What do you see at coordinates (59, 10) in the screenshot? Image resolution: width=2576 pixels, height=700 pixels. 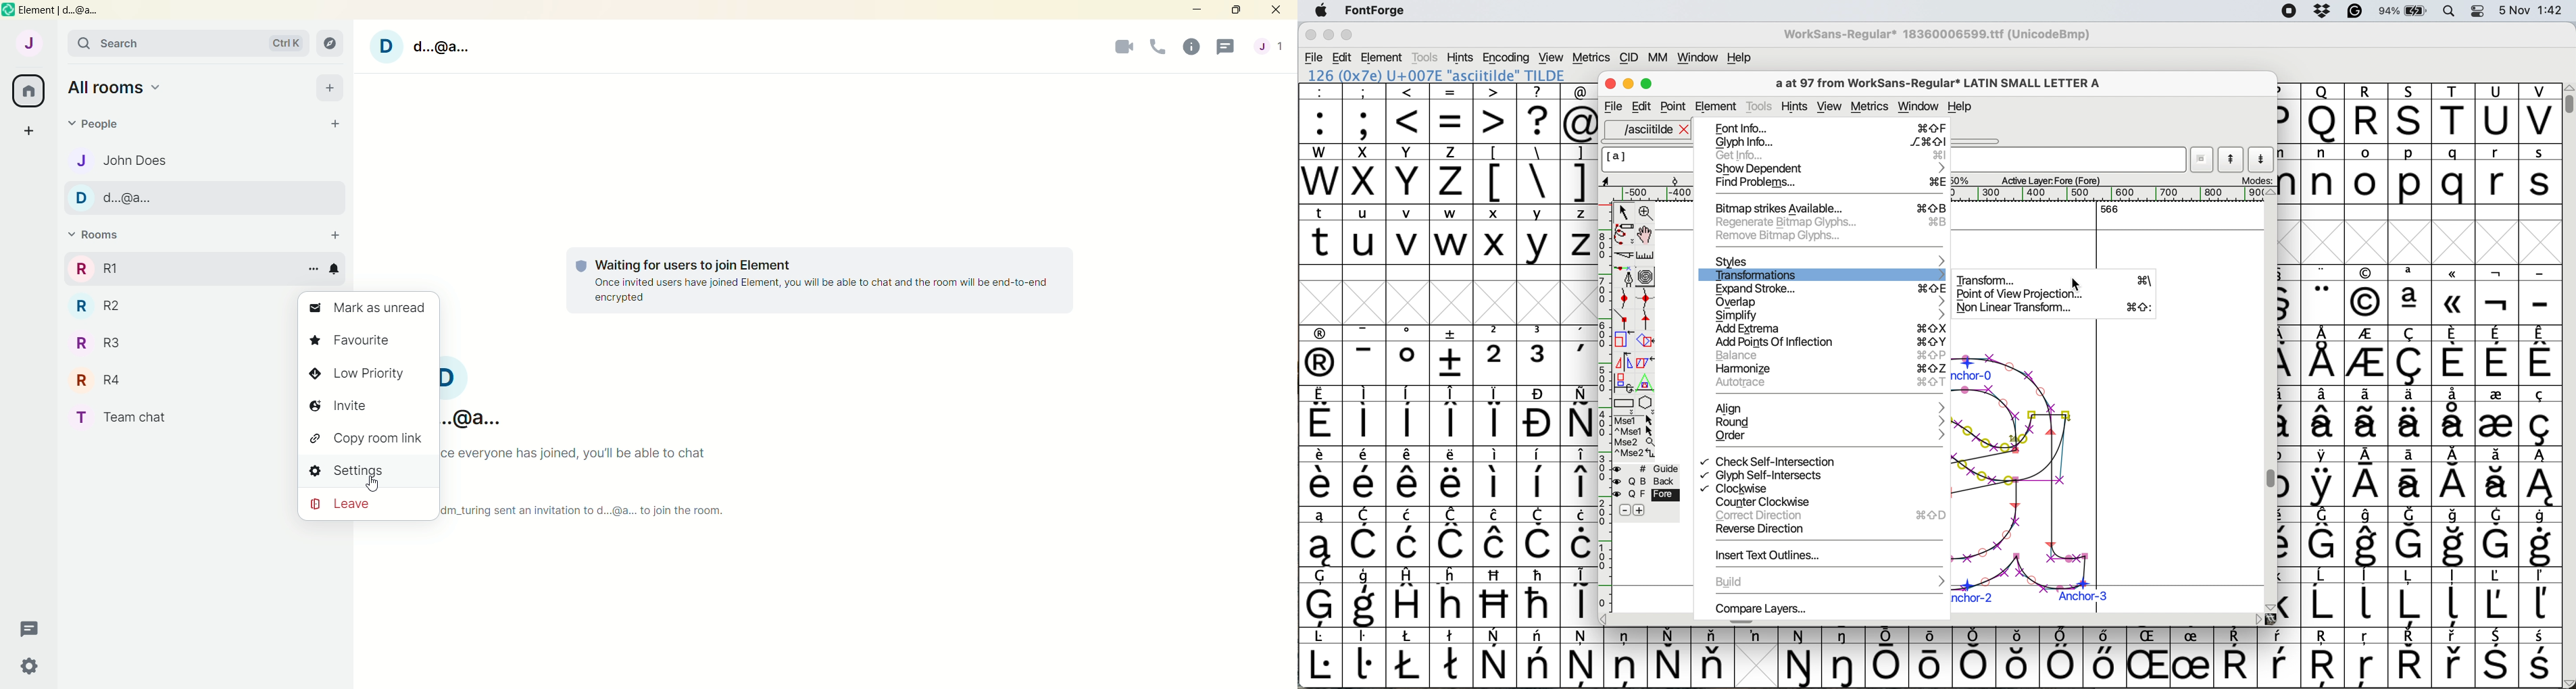 I see `Element | d..@a...` at bounding box center [59, 10].